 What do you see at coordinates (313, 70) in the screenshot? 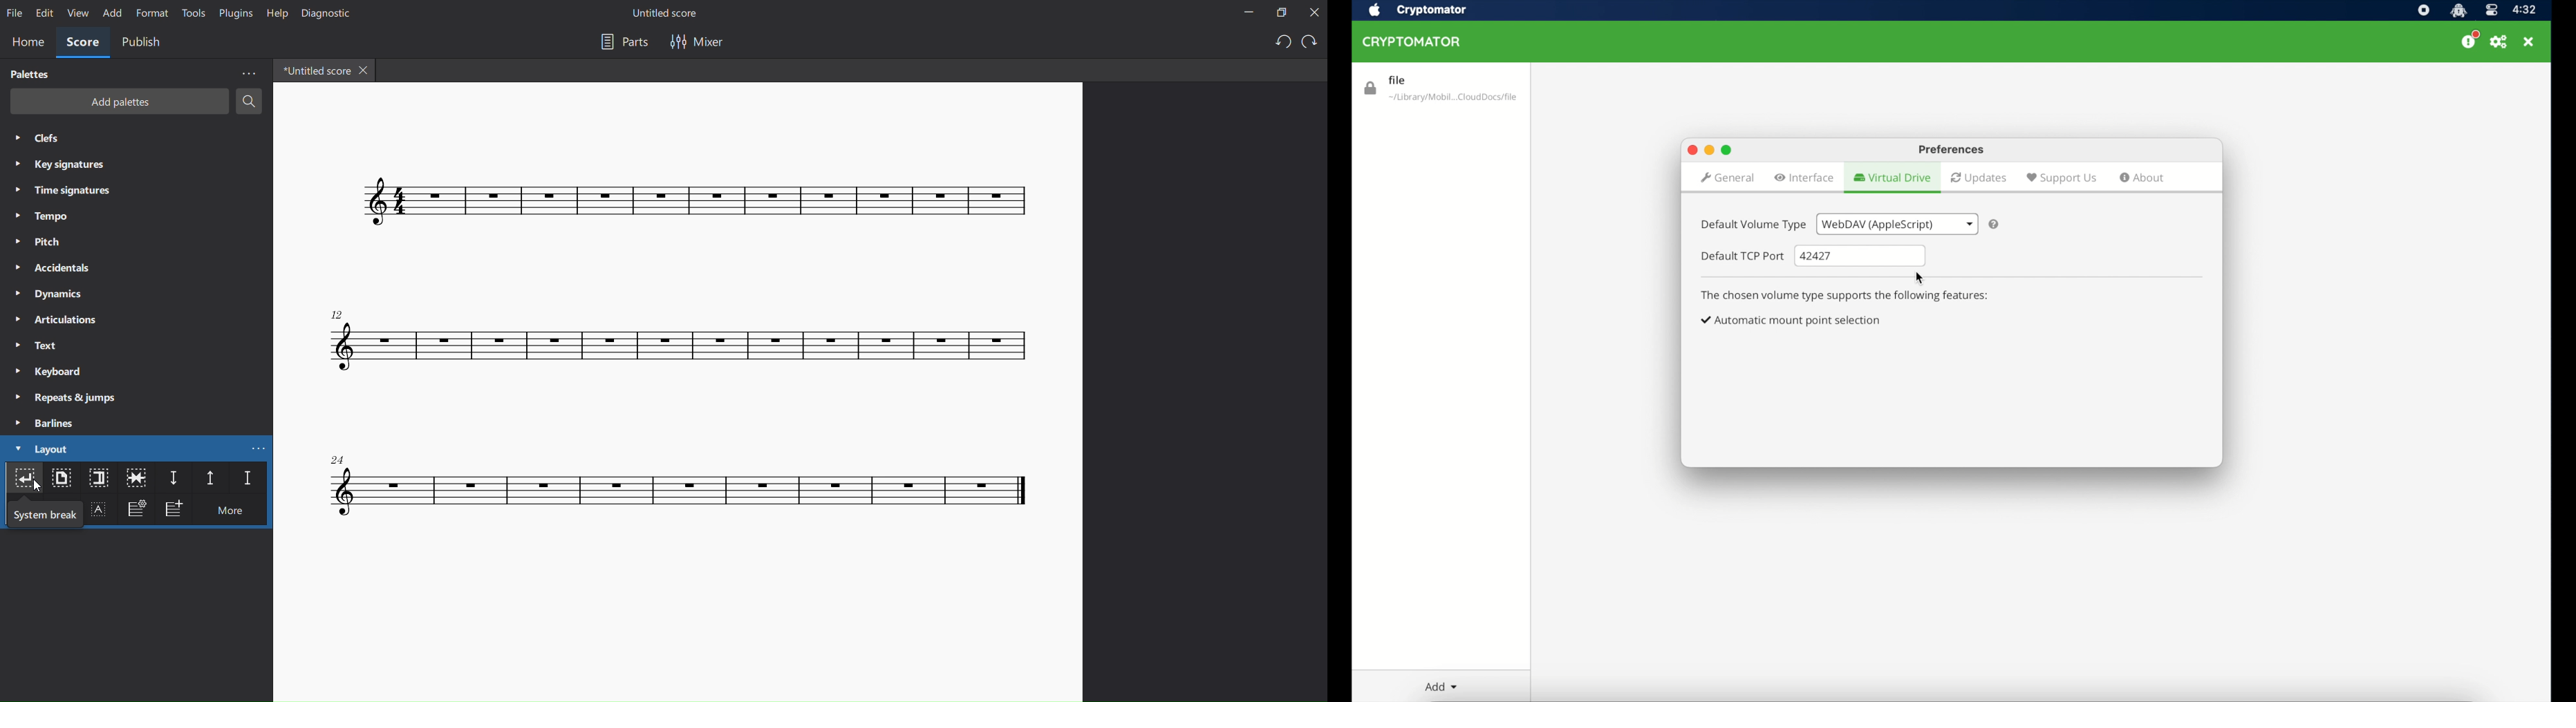
I see `tab name` at bounding box center [313, 70].